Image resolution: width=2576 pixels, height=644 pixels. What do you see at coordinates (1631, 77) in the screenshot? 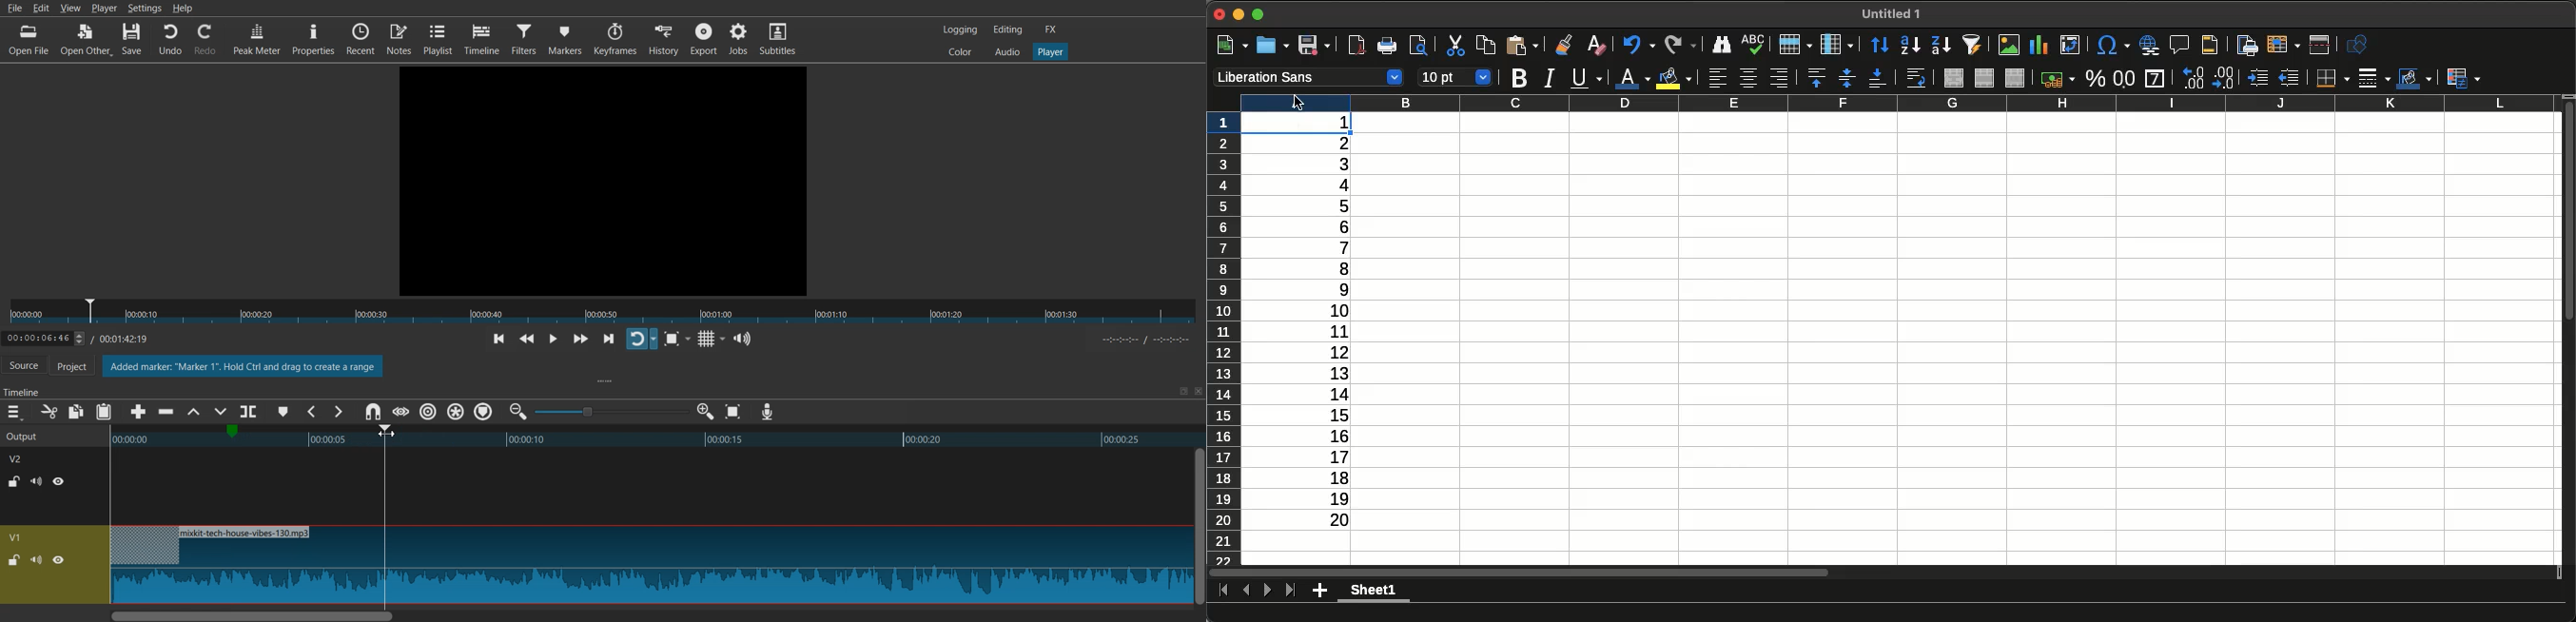
I see `Font color` at bounding box center [1631, 77].